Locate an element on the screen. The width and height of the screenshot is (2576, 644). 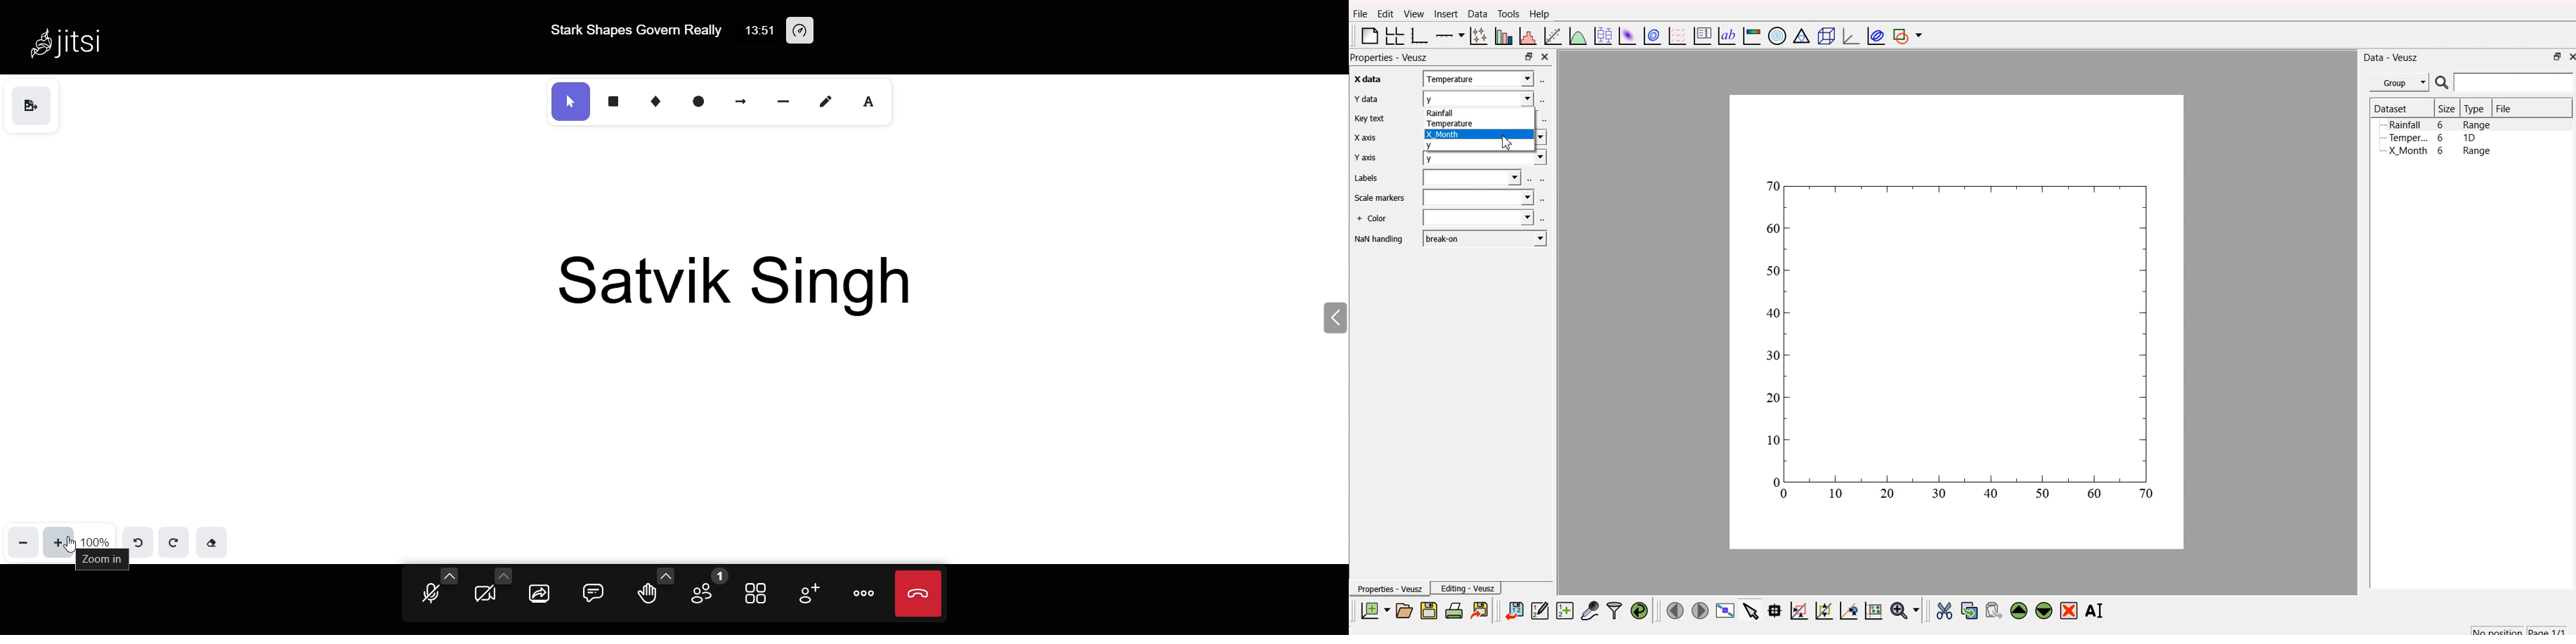
| Size is located at coordinates (2446, 109).